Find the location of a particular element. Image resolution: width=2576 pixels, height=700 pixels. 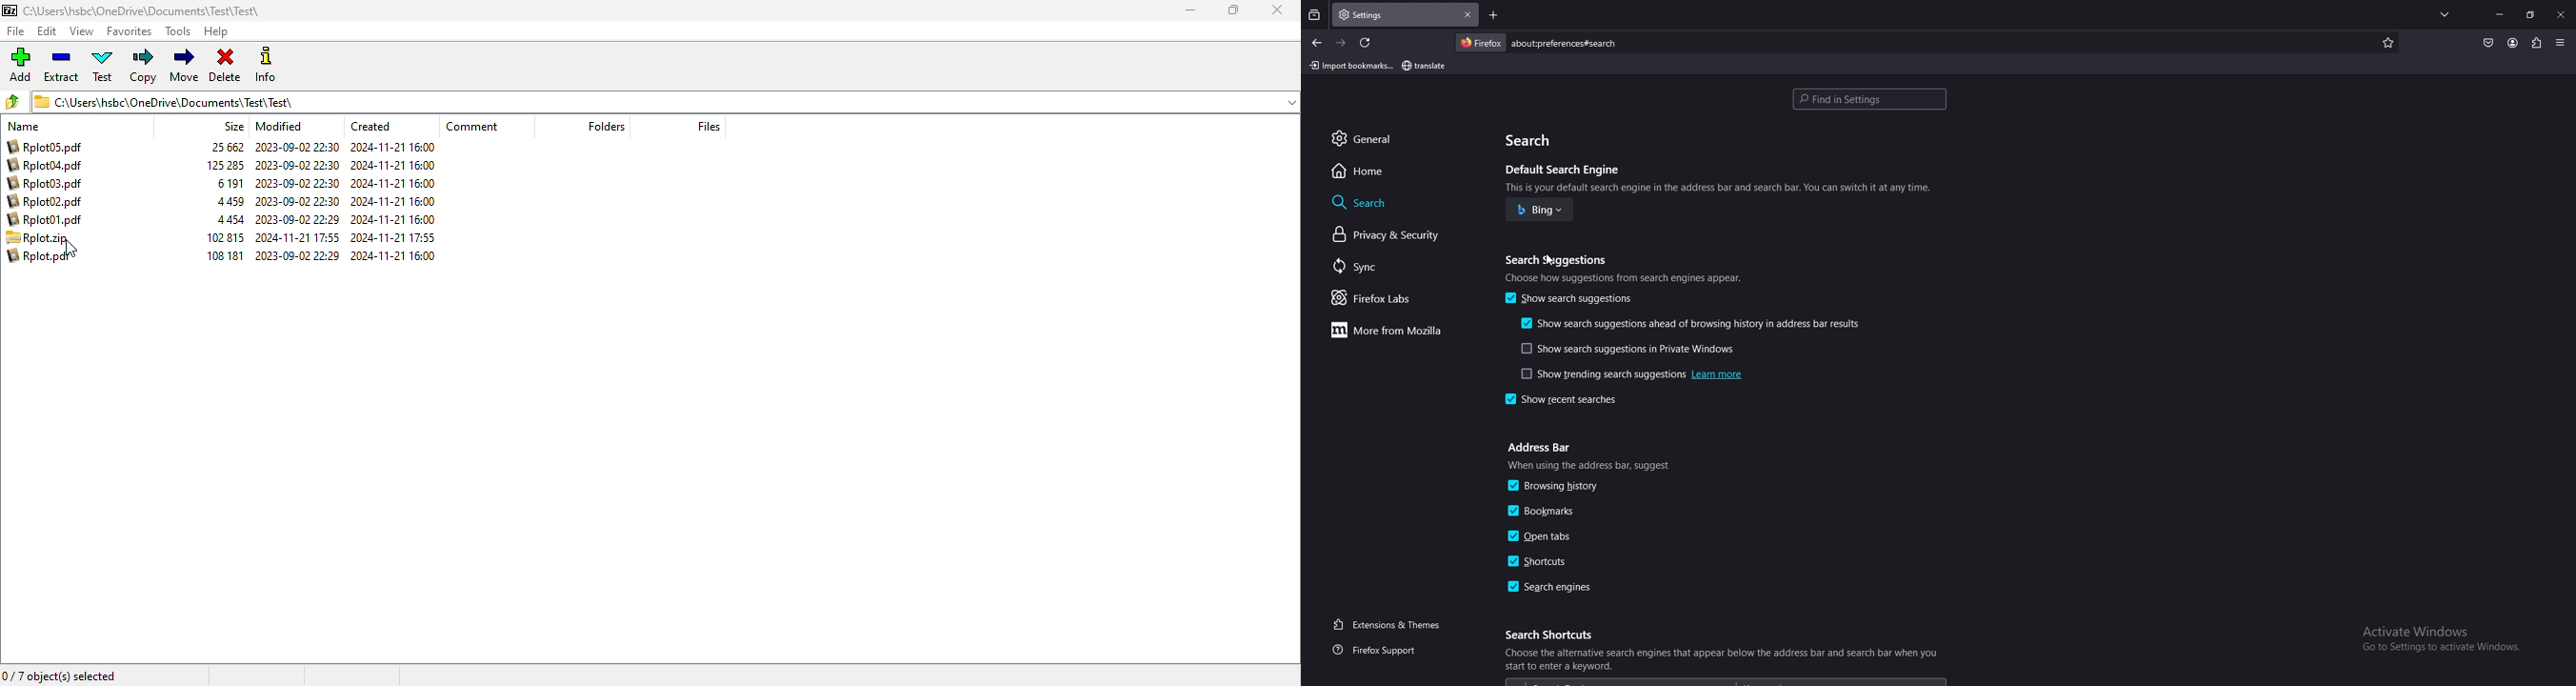

logo is located at coordinates (10, 10).